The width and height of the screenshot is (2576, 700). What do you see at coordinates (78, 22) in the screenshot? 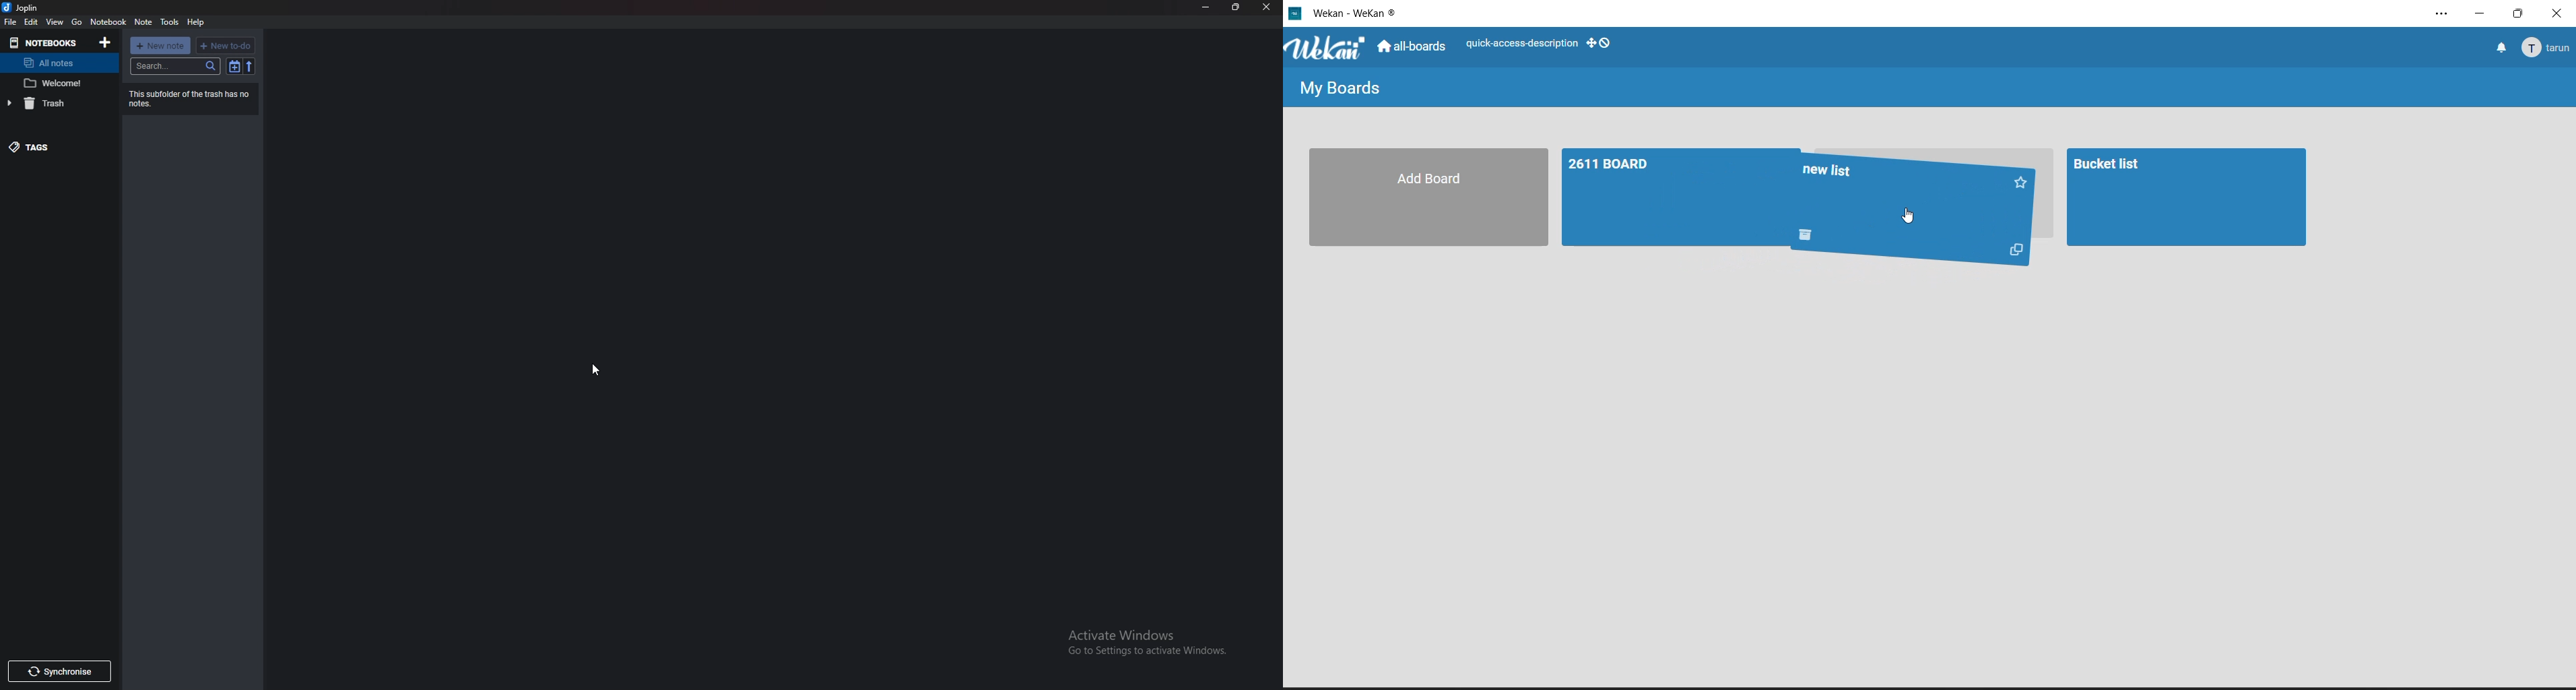
I see `go` at bounding box center [78, 22].